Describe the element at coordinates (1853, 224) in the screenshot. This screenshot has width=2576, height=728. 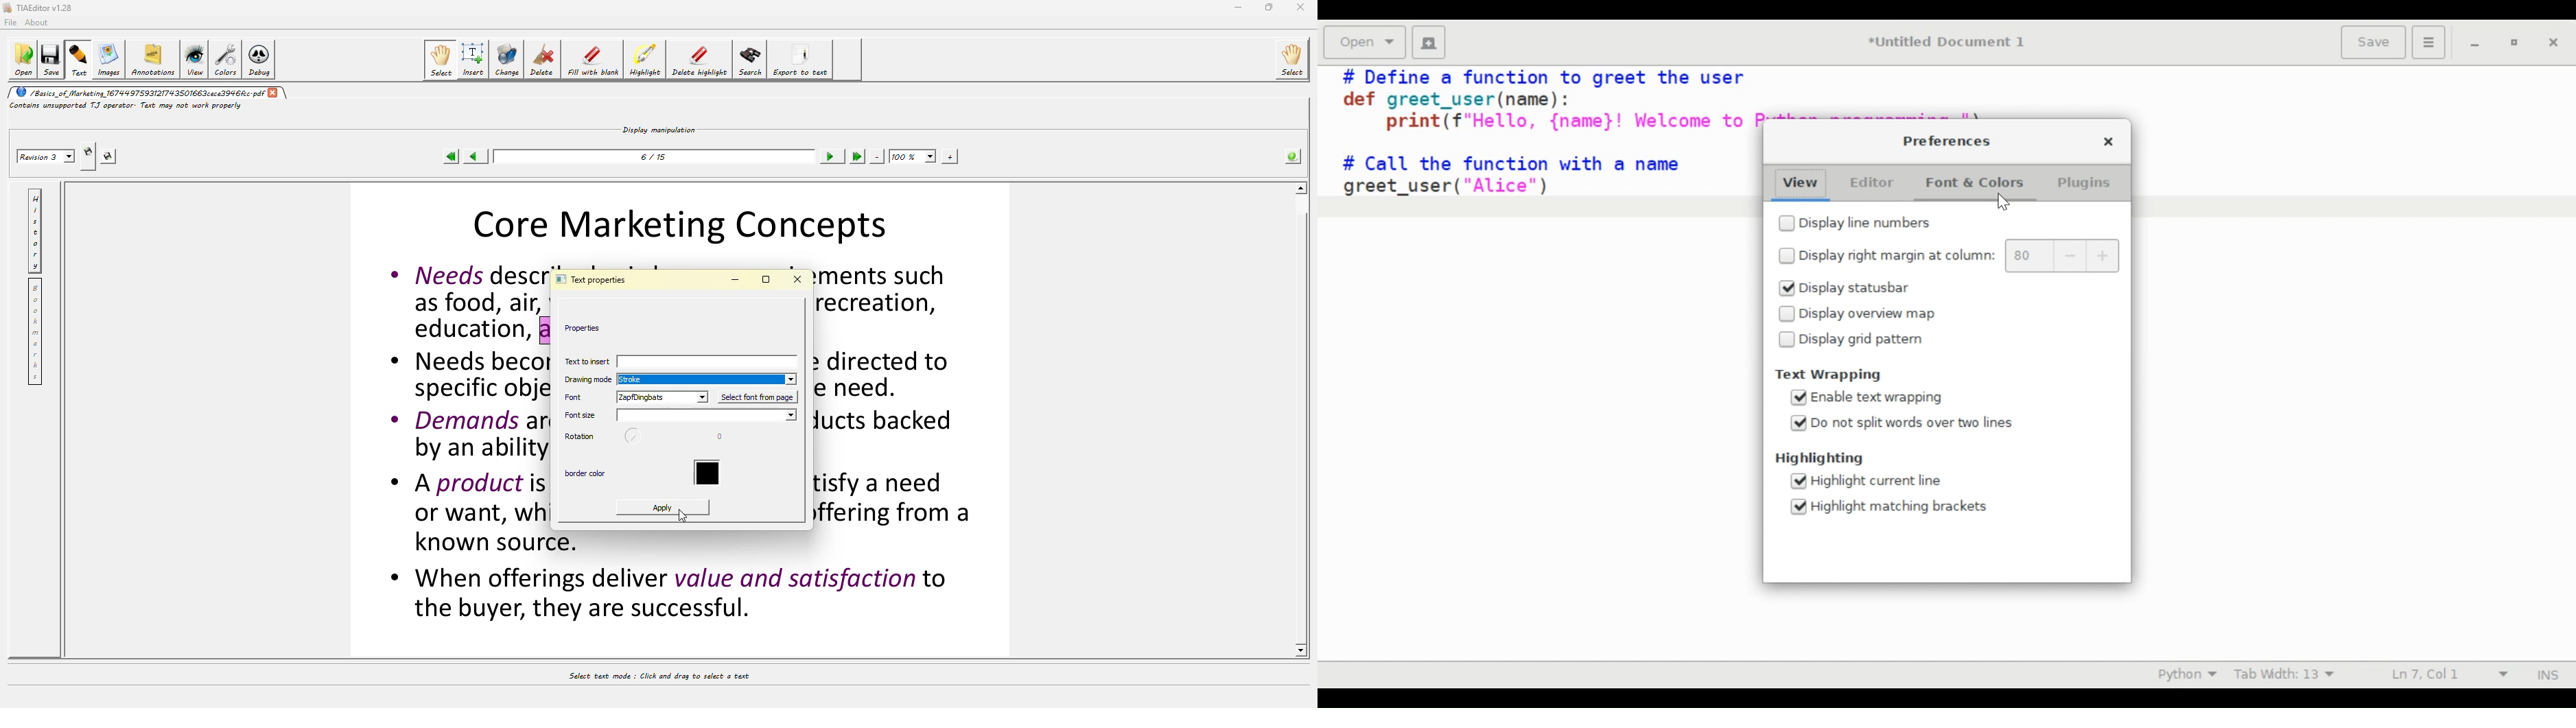
I see `(un)check Display line numbers` at that location.